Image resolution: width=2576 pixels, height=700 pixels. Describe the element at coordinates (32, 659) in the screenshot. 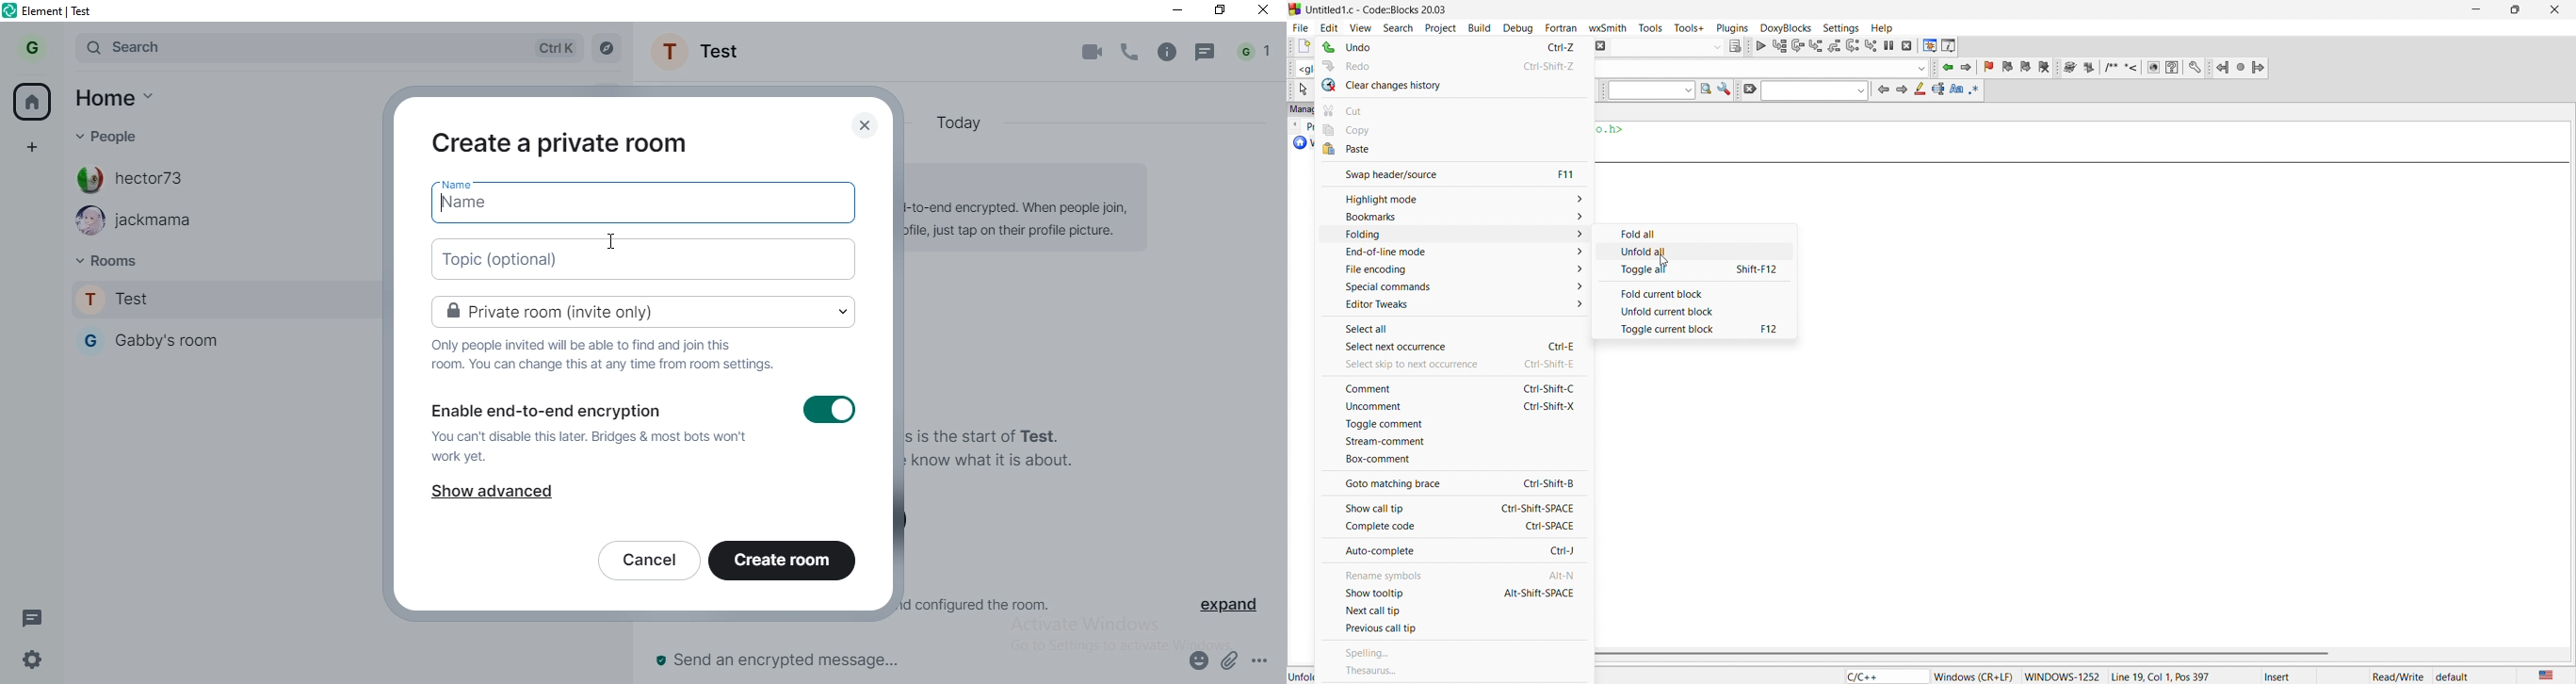

I see `settings` at that location.